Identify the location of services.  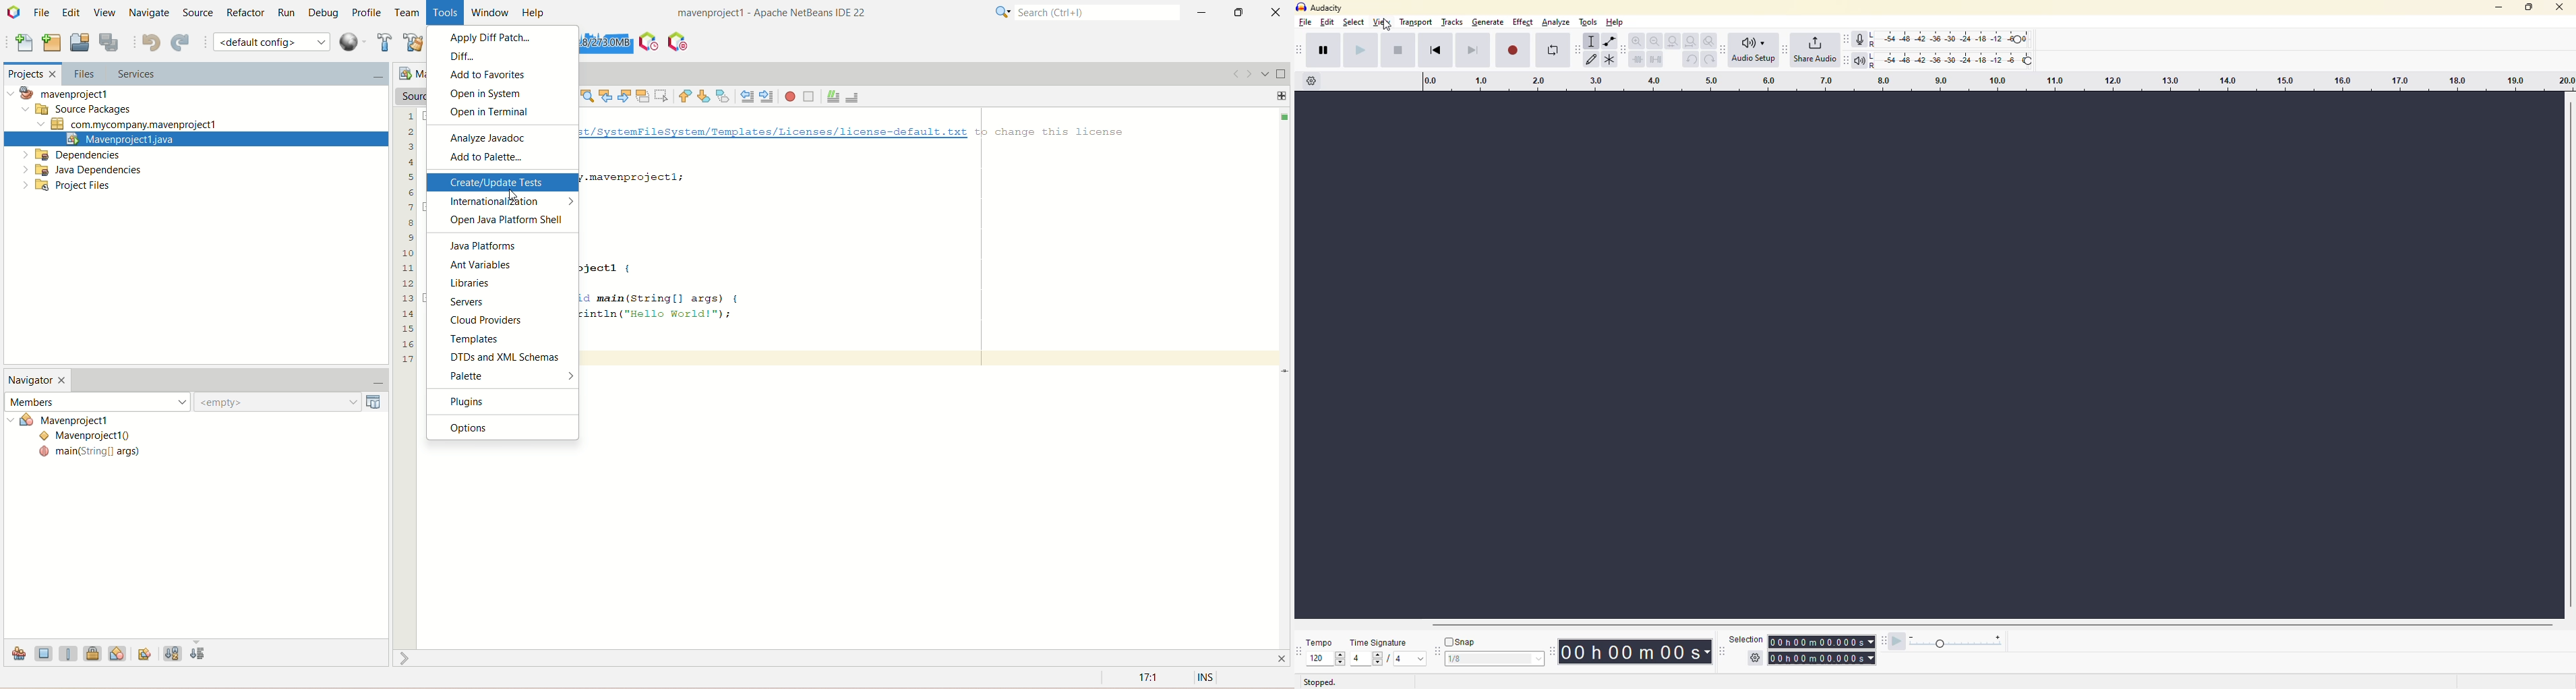
(245, 76).